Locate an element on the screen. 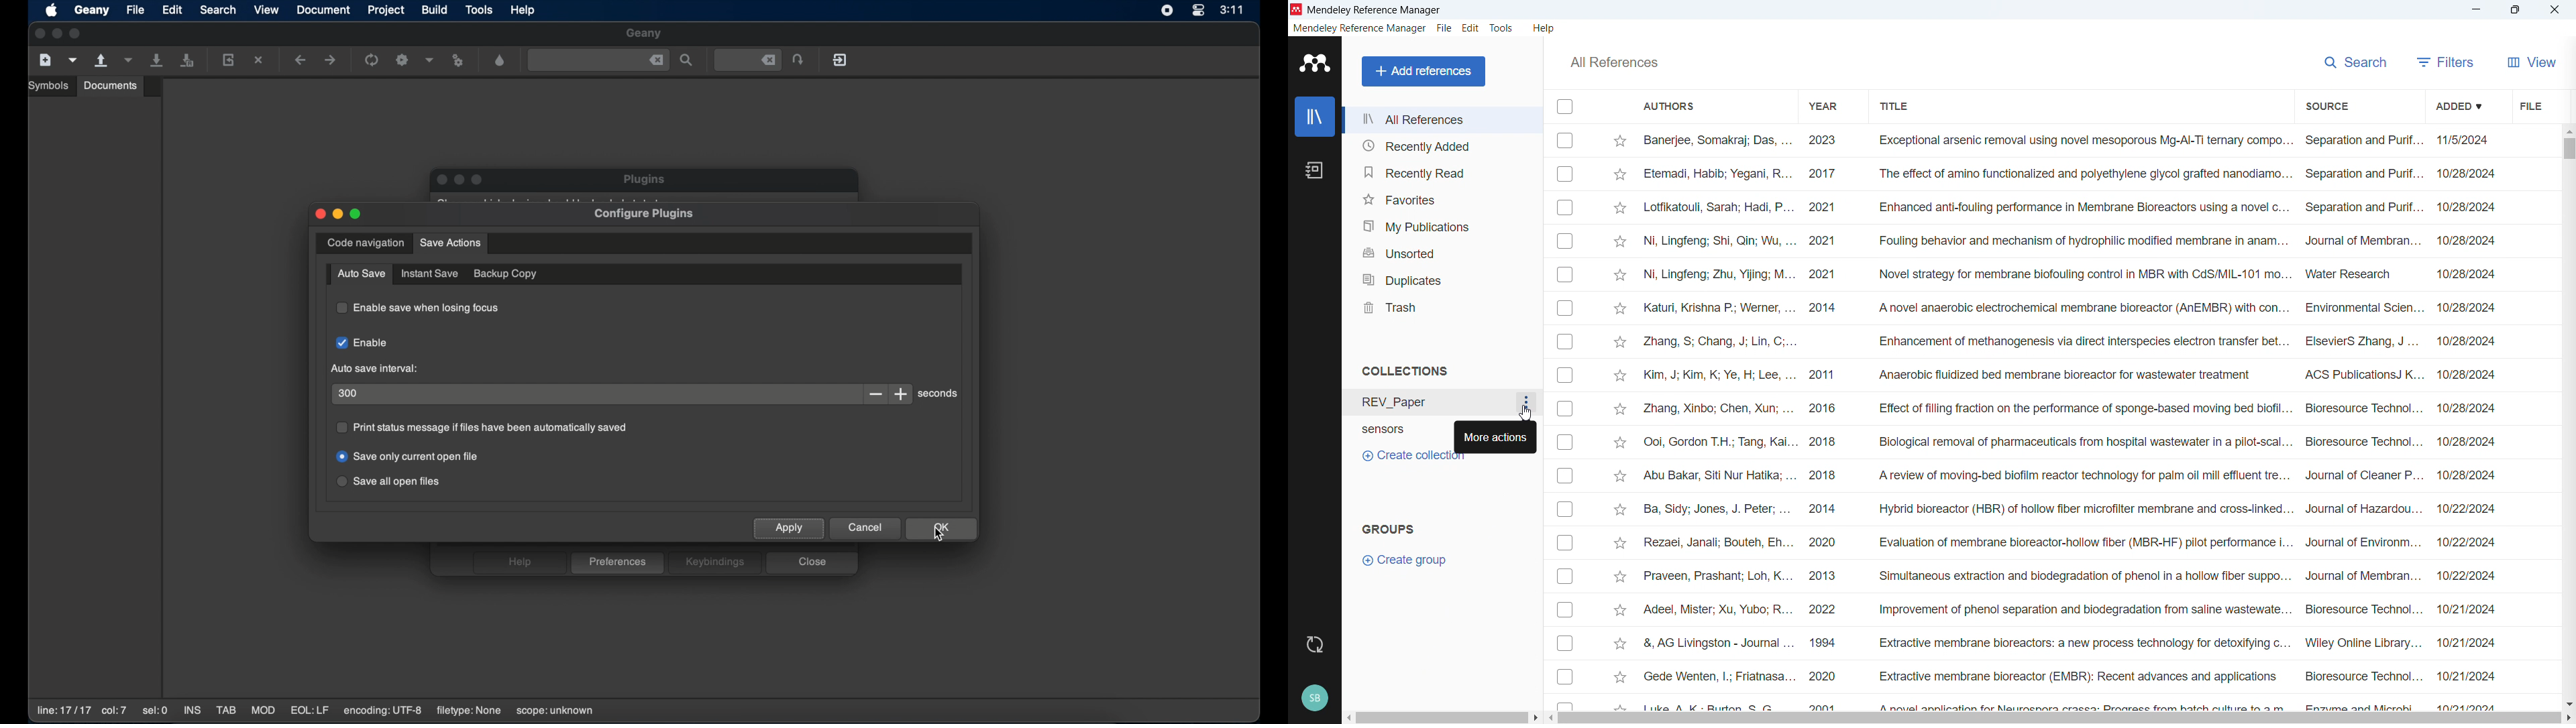 This screenshot has height=728, width=2576. Scroll down  is located at coordinates (2568, 703).